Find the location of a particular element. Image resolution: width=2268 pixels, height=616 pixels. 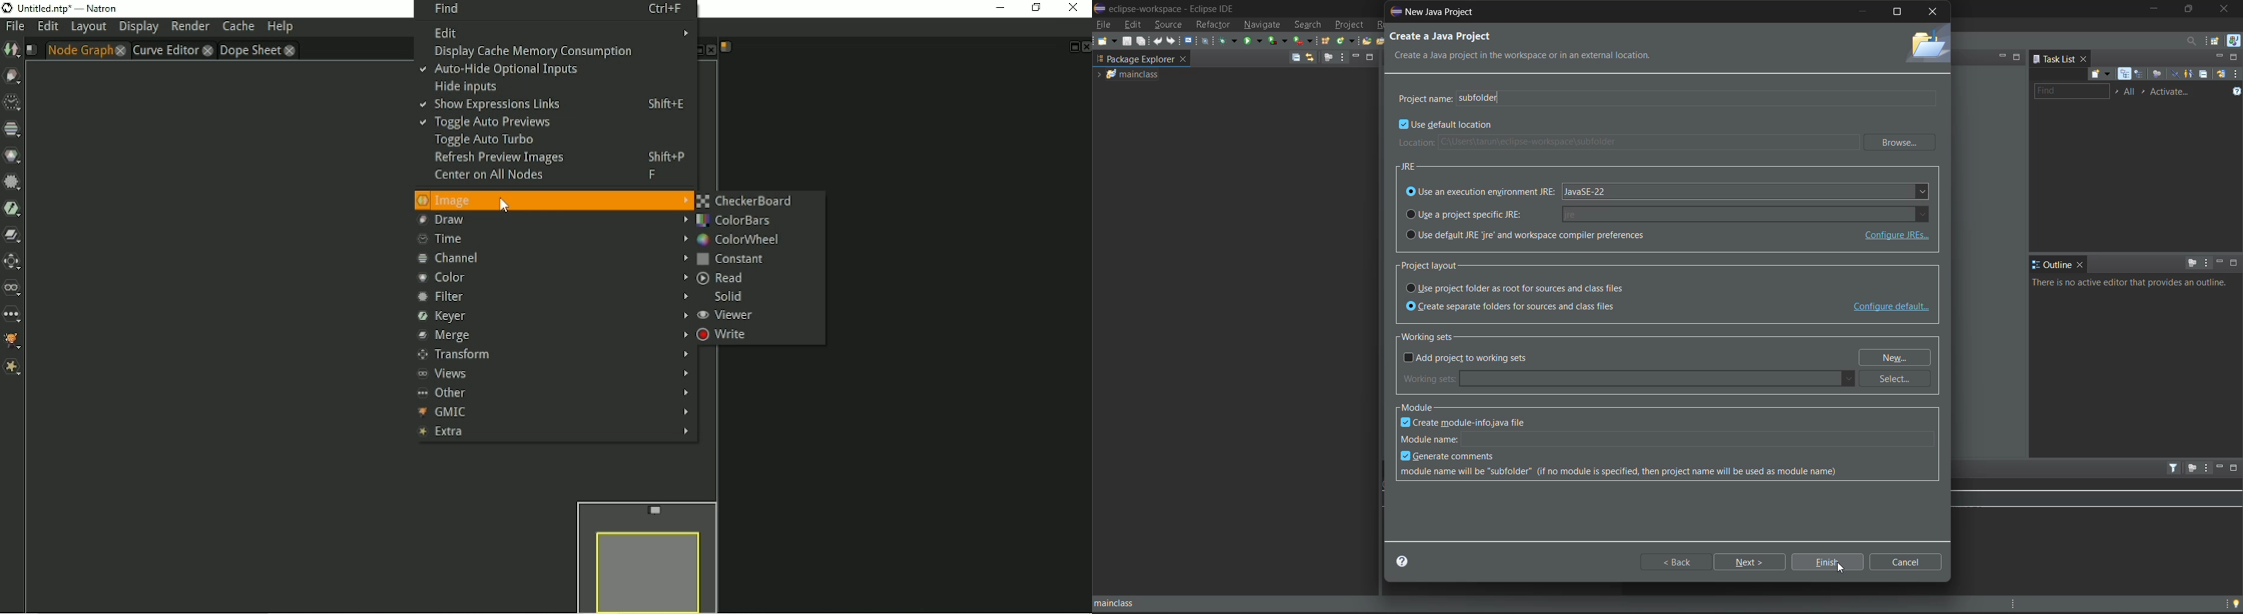

undo is located at coordinates (1159, 40).